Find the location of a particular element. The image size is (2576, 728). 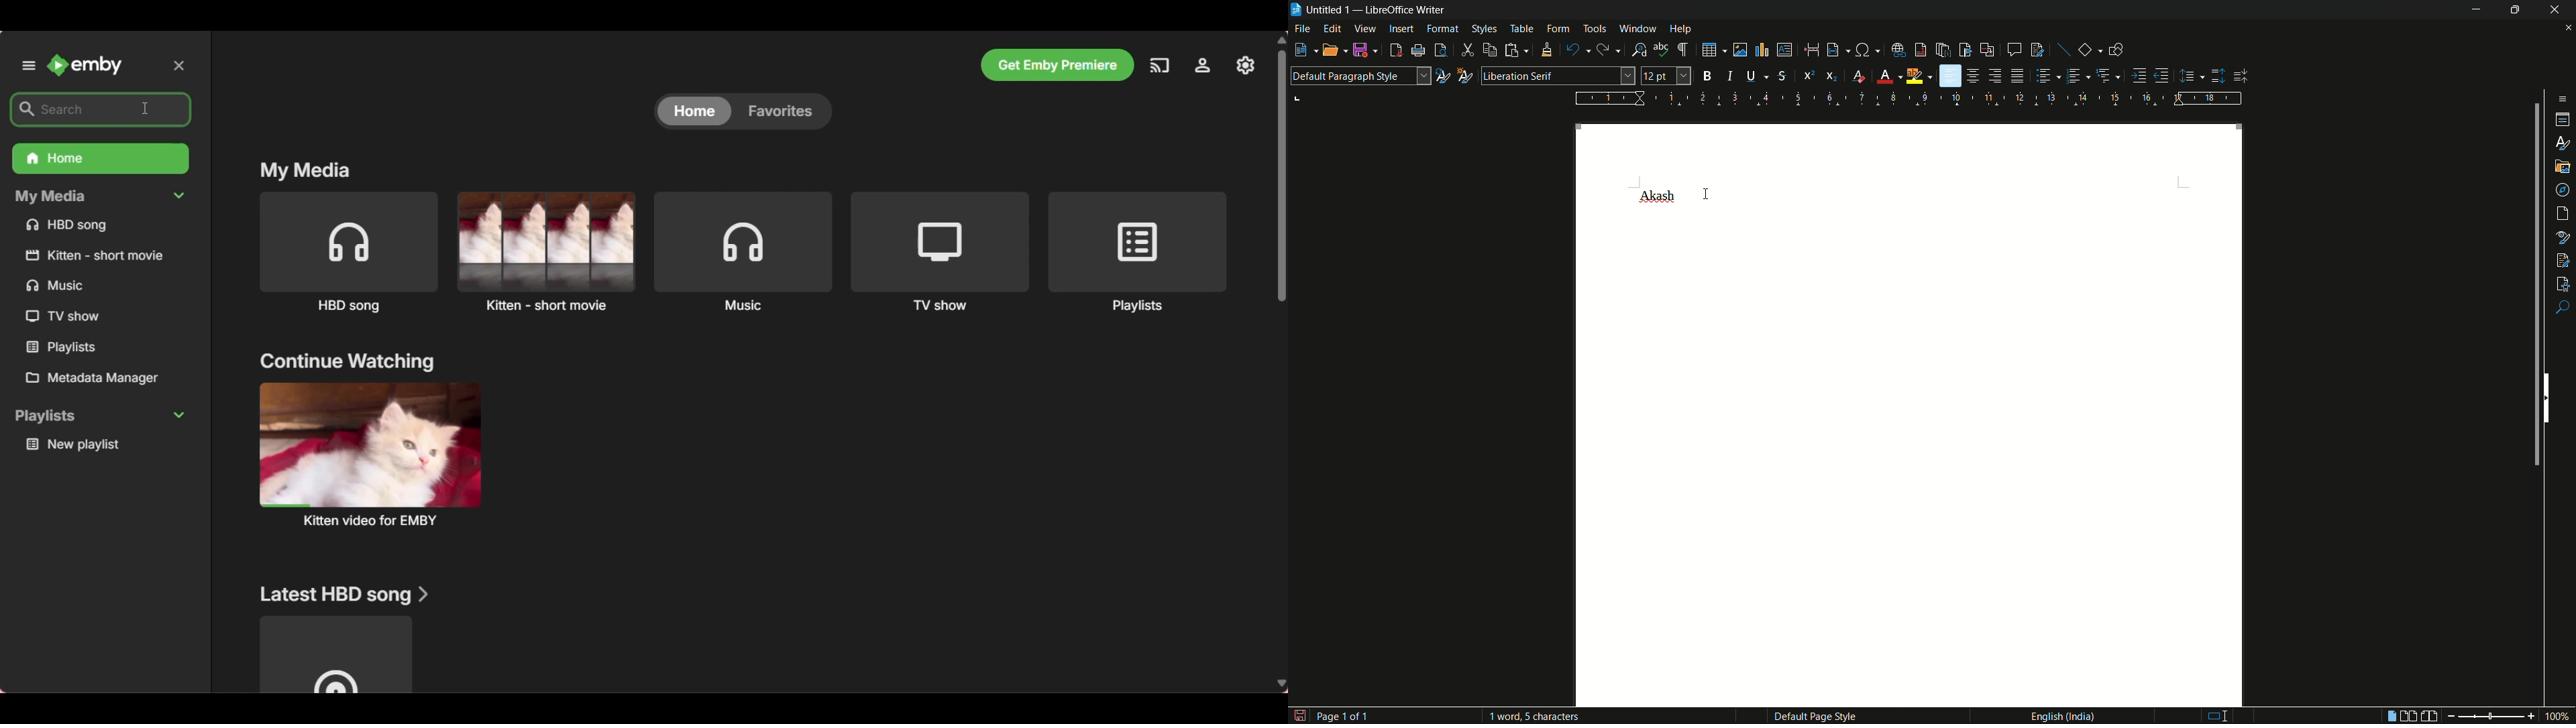

kitten video for EMBY is located at coordinates (369, 454).